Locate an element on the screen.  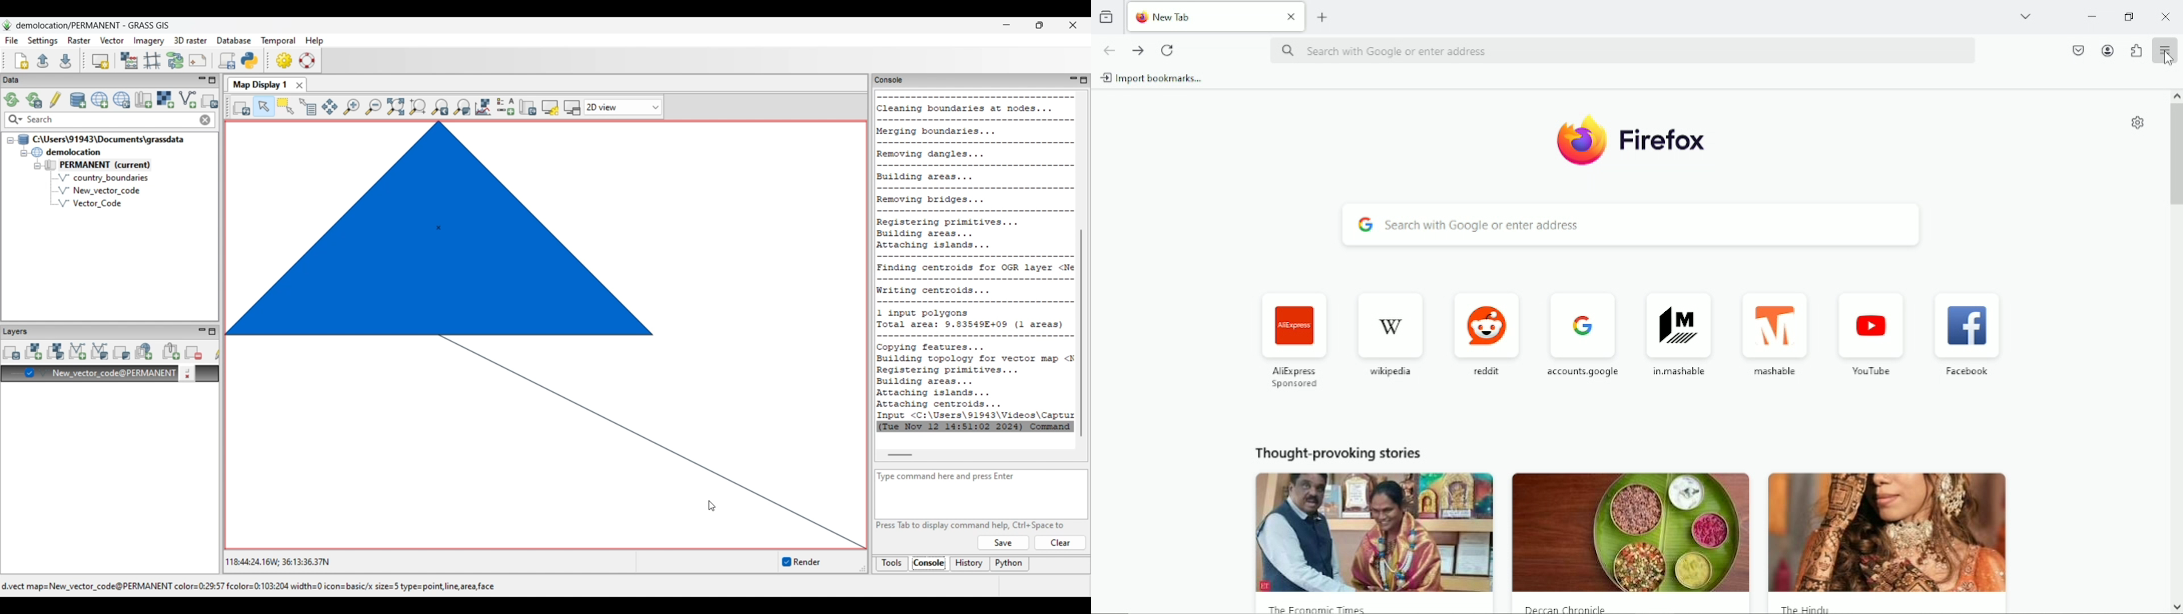
deccan chronicle is located at coordinates (1569, 607).